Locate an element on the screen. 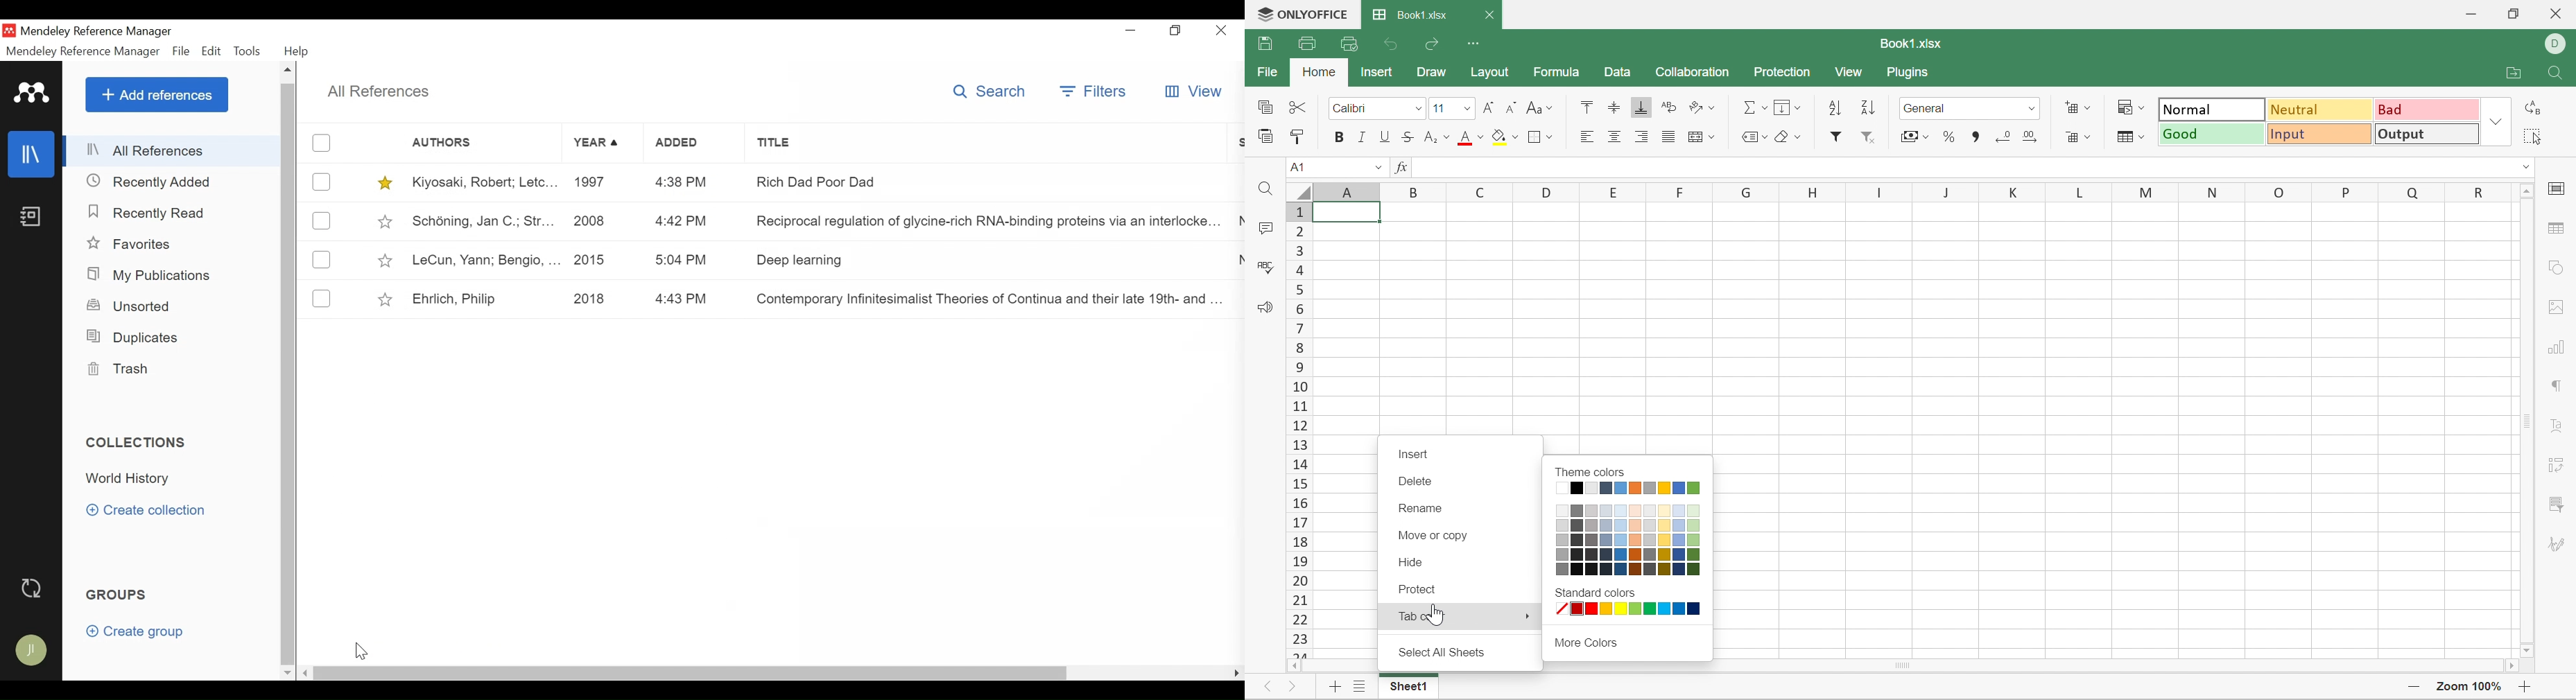 Image resolution: width=2576 pixels, height=700 pixels. 4:38 PM is located at coordinates (694, 180).